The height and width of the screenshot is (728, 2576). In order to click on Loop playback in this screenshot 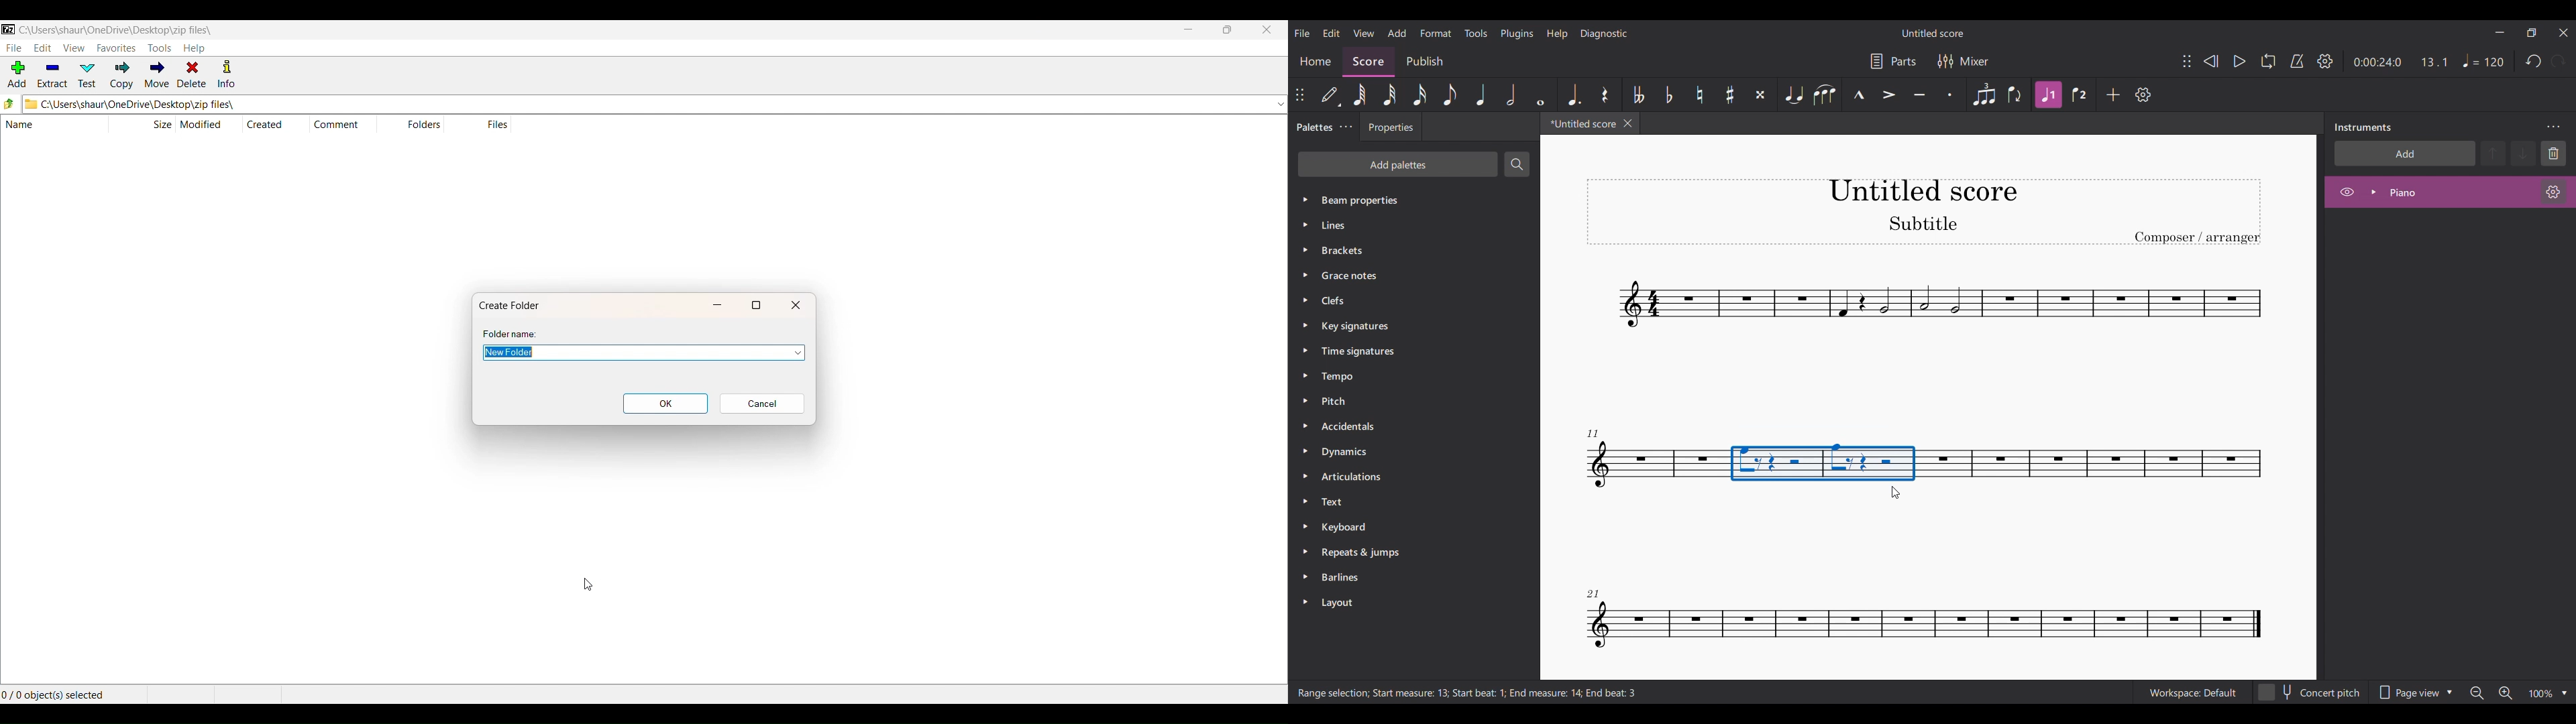, I will do `click(2268, 61)`.